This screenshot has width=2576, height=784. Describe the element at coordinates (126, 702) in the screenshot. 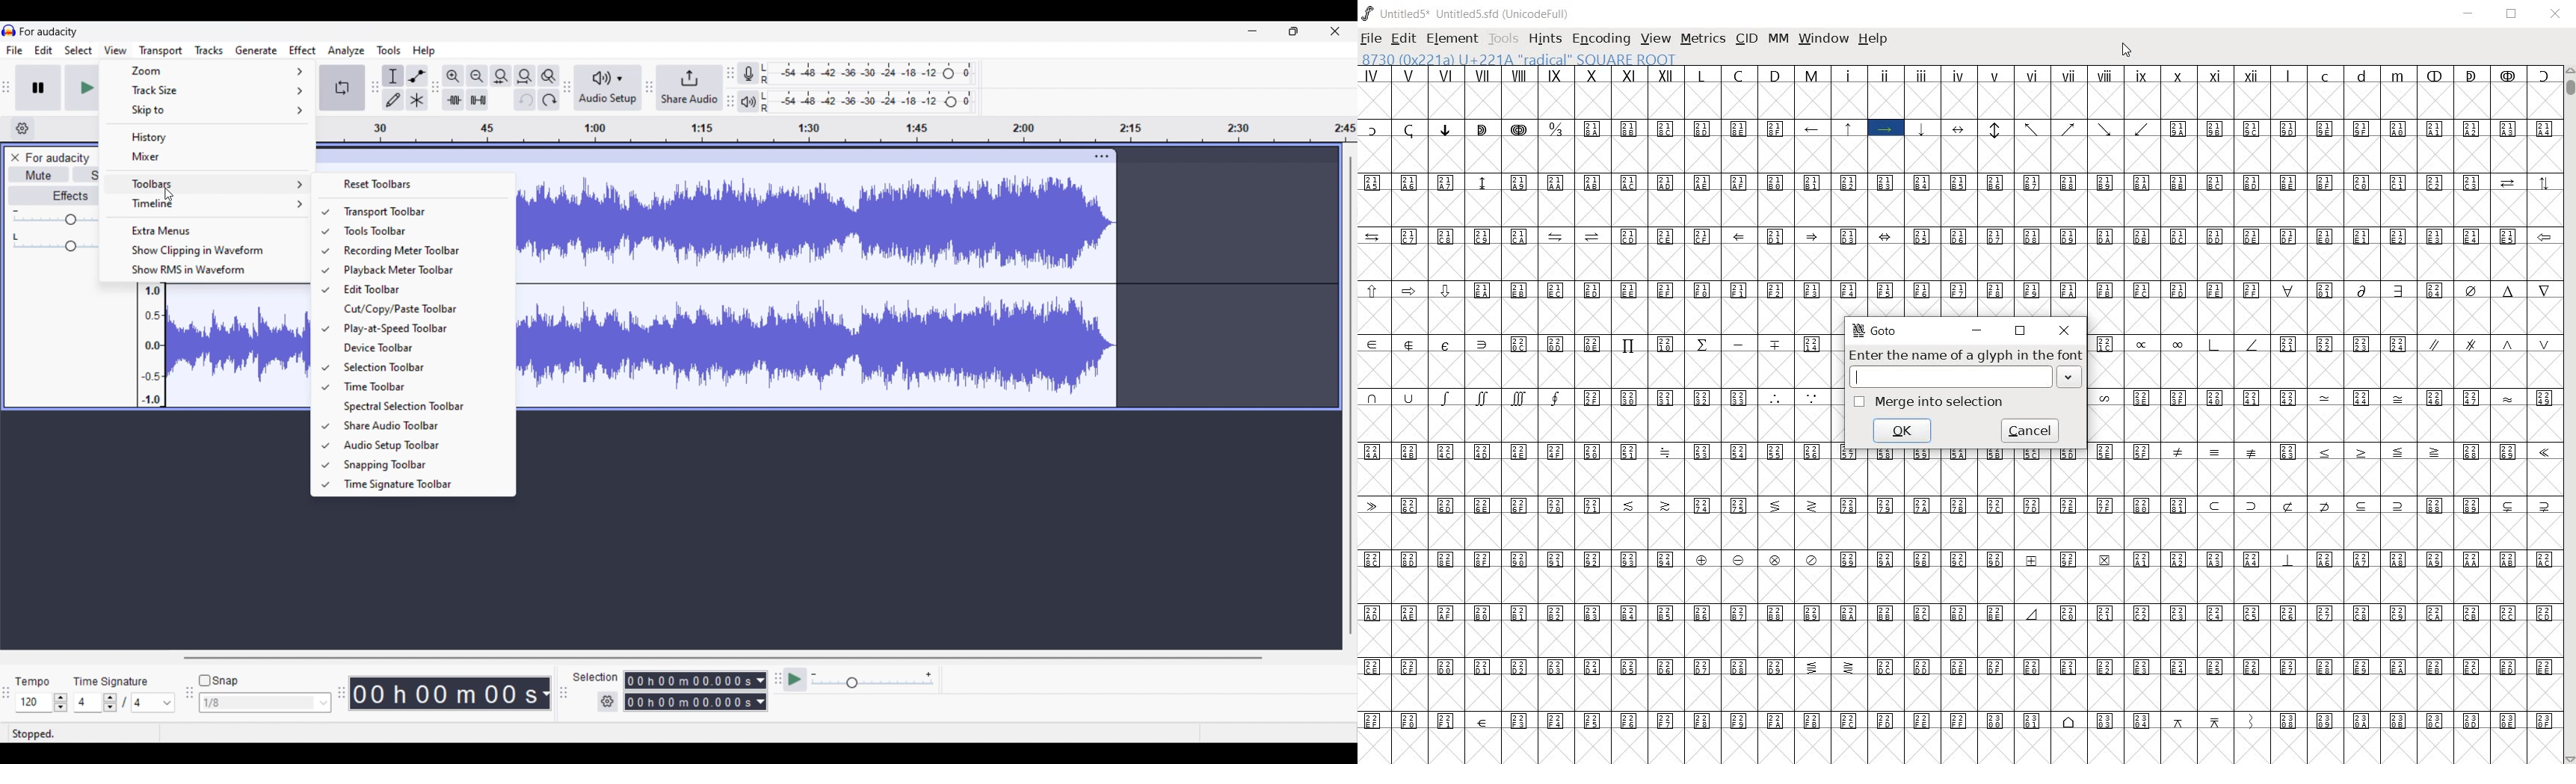

I see `Time signature settings` at that location.